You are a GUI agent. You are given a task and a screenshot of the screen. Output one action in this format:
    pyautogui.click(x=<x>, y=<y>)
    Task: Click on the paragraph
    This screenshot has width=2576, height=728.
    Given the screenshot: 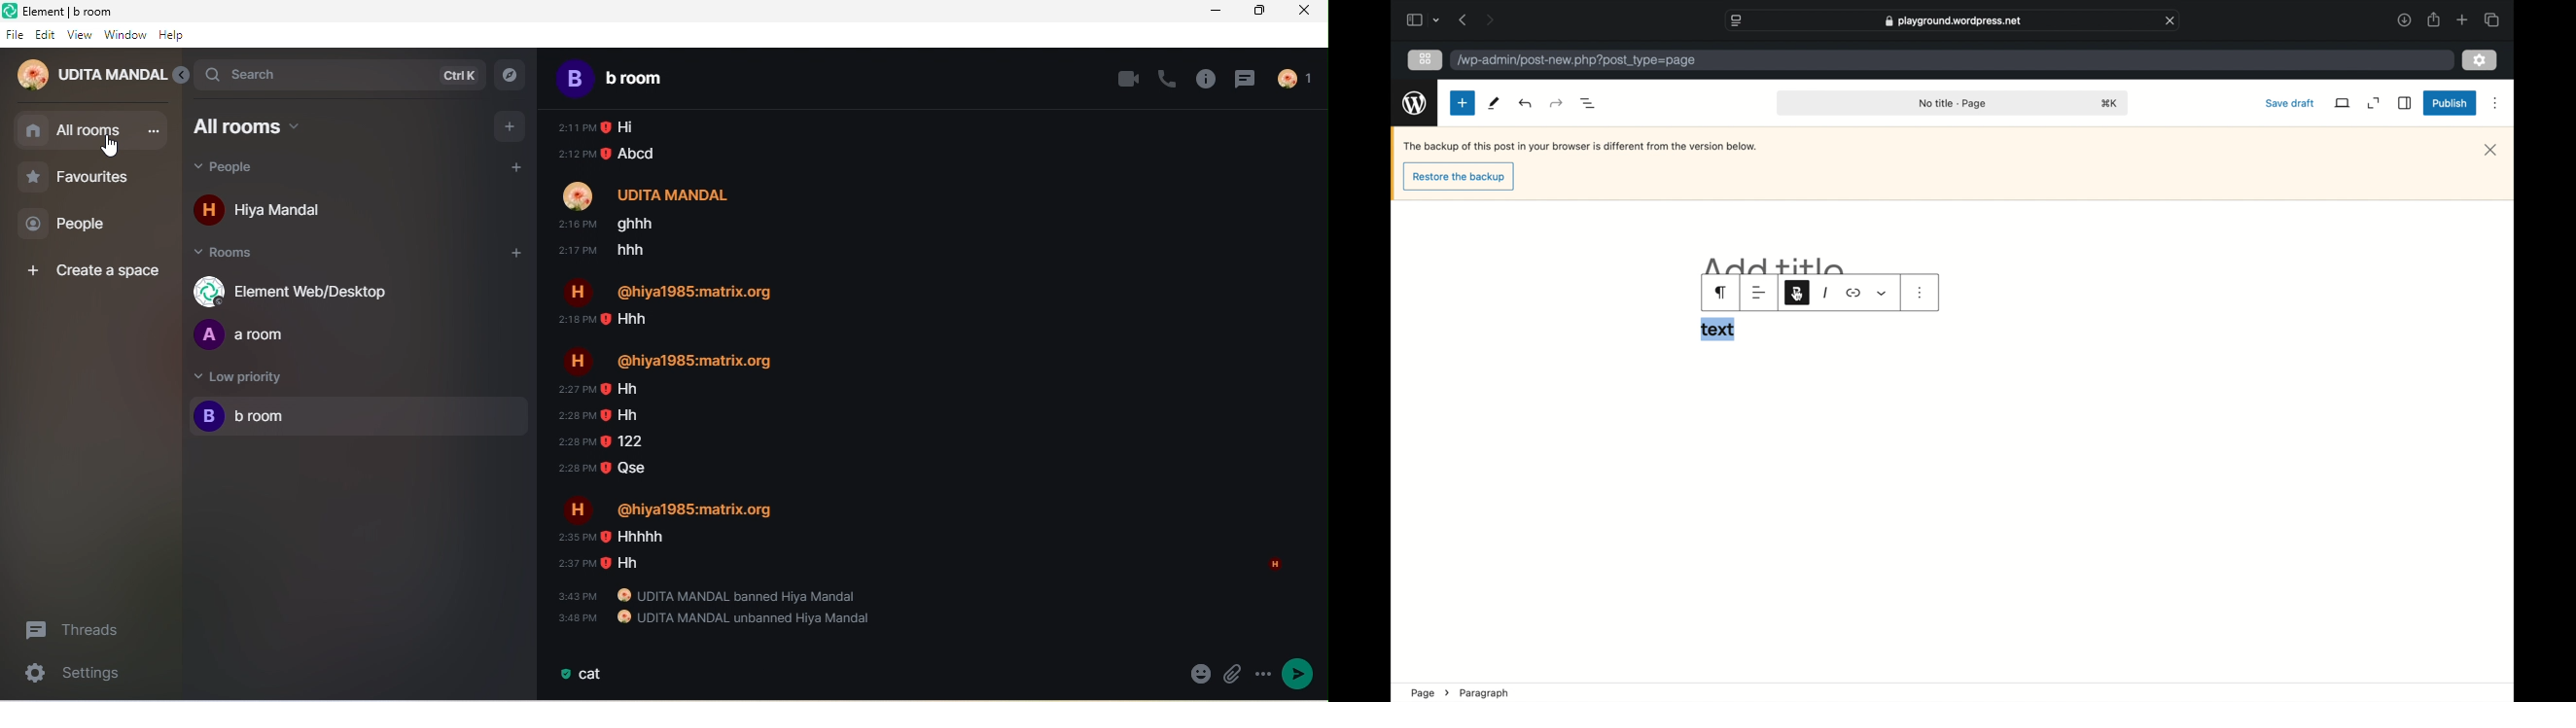 What is the action you would take?
    pyautogui.click(x=1485, y=694)
    